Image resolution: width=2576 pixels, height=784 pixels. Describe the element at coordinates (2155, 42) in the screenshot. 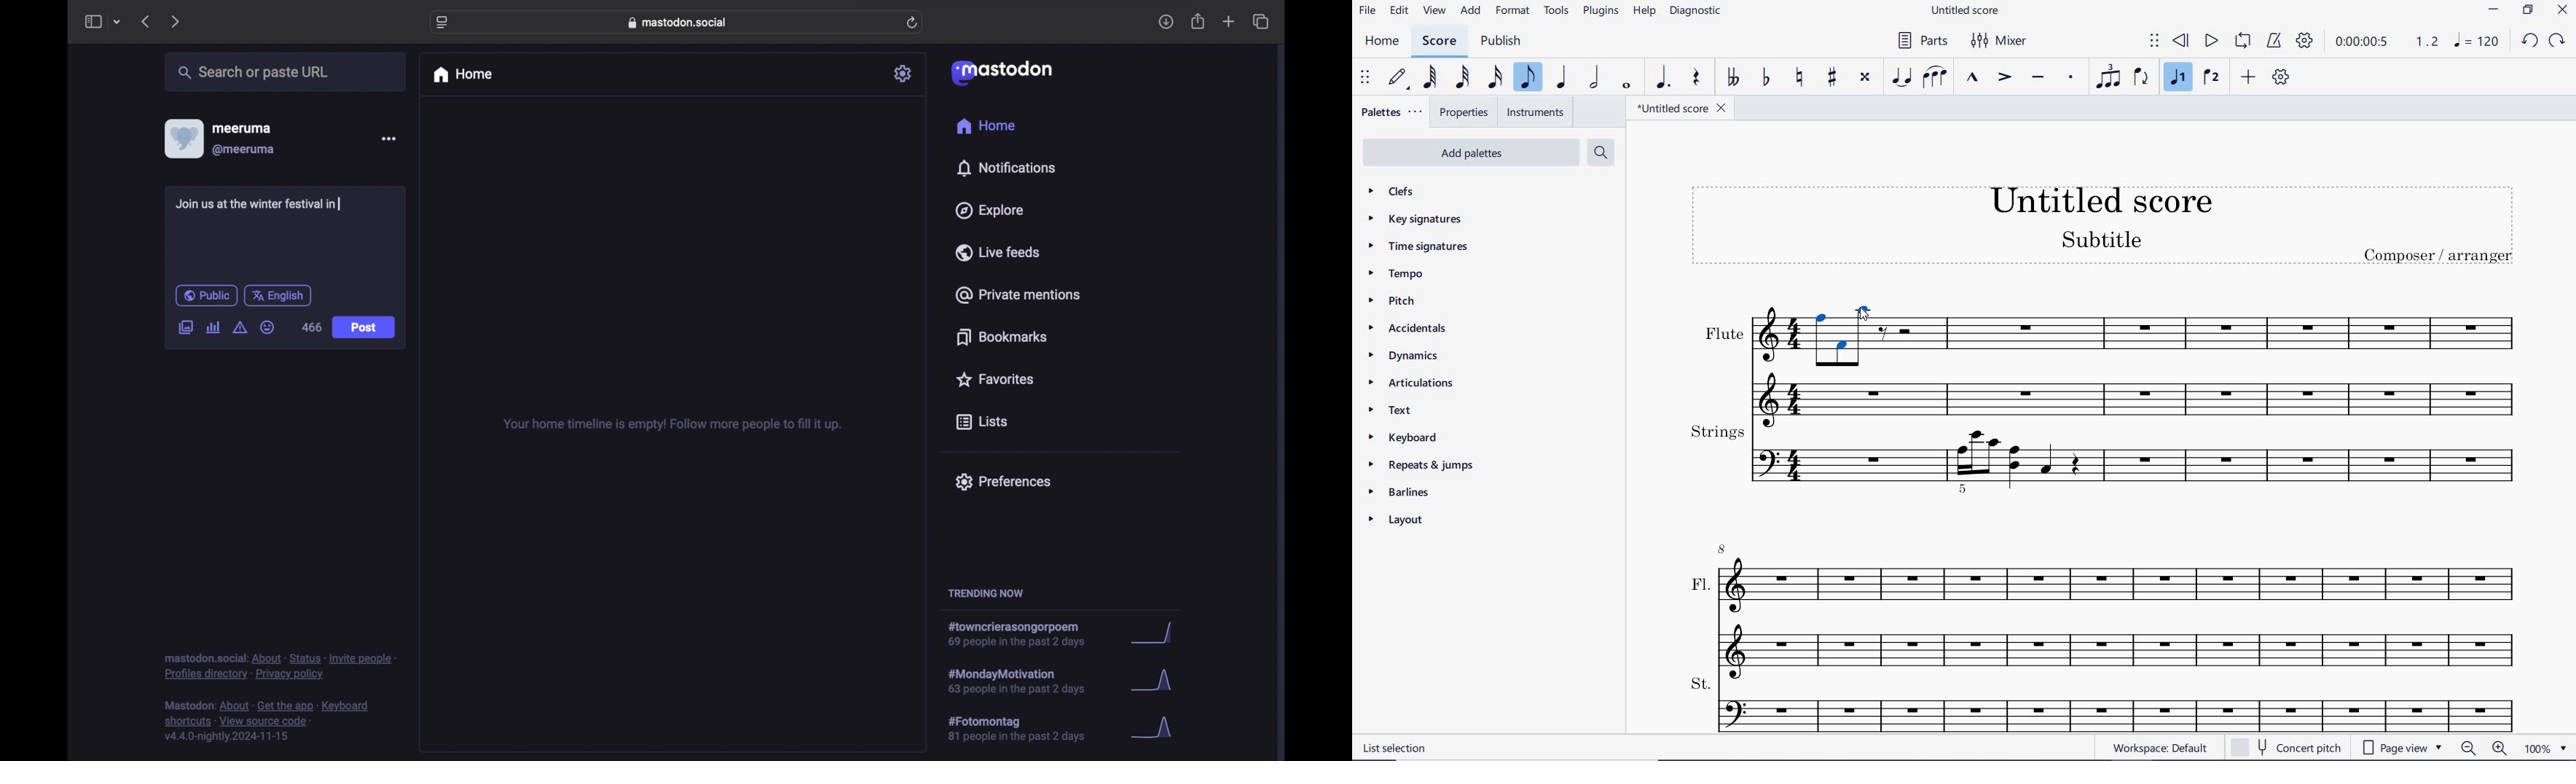

I see `SELECT TO MOVE` at that location.